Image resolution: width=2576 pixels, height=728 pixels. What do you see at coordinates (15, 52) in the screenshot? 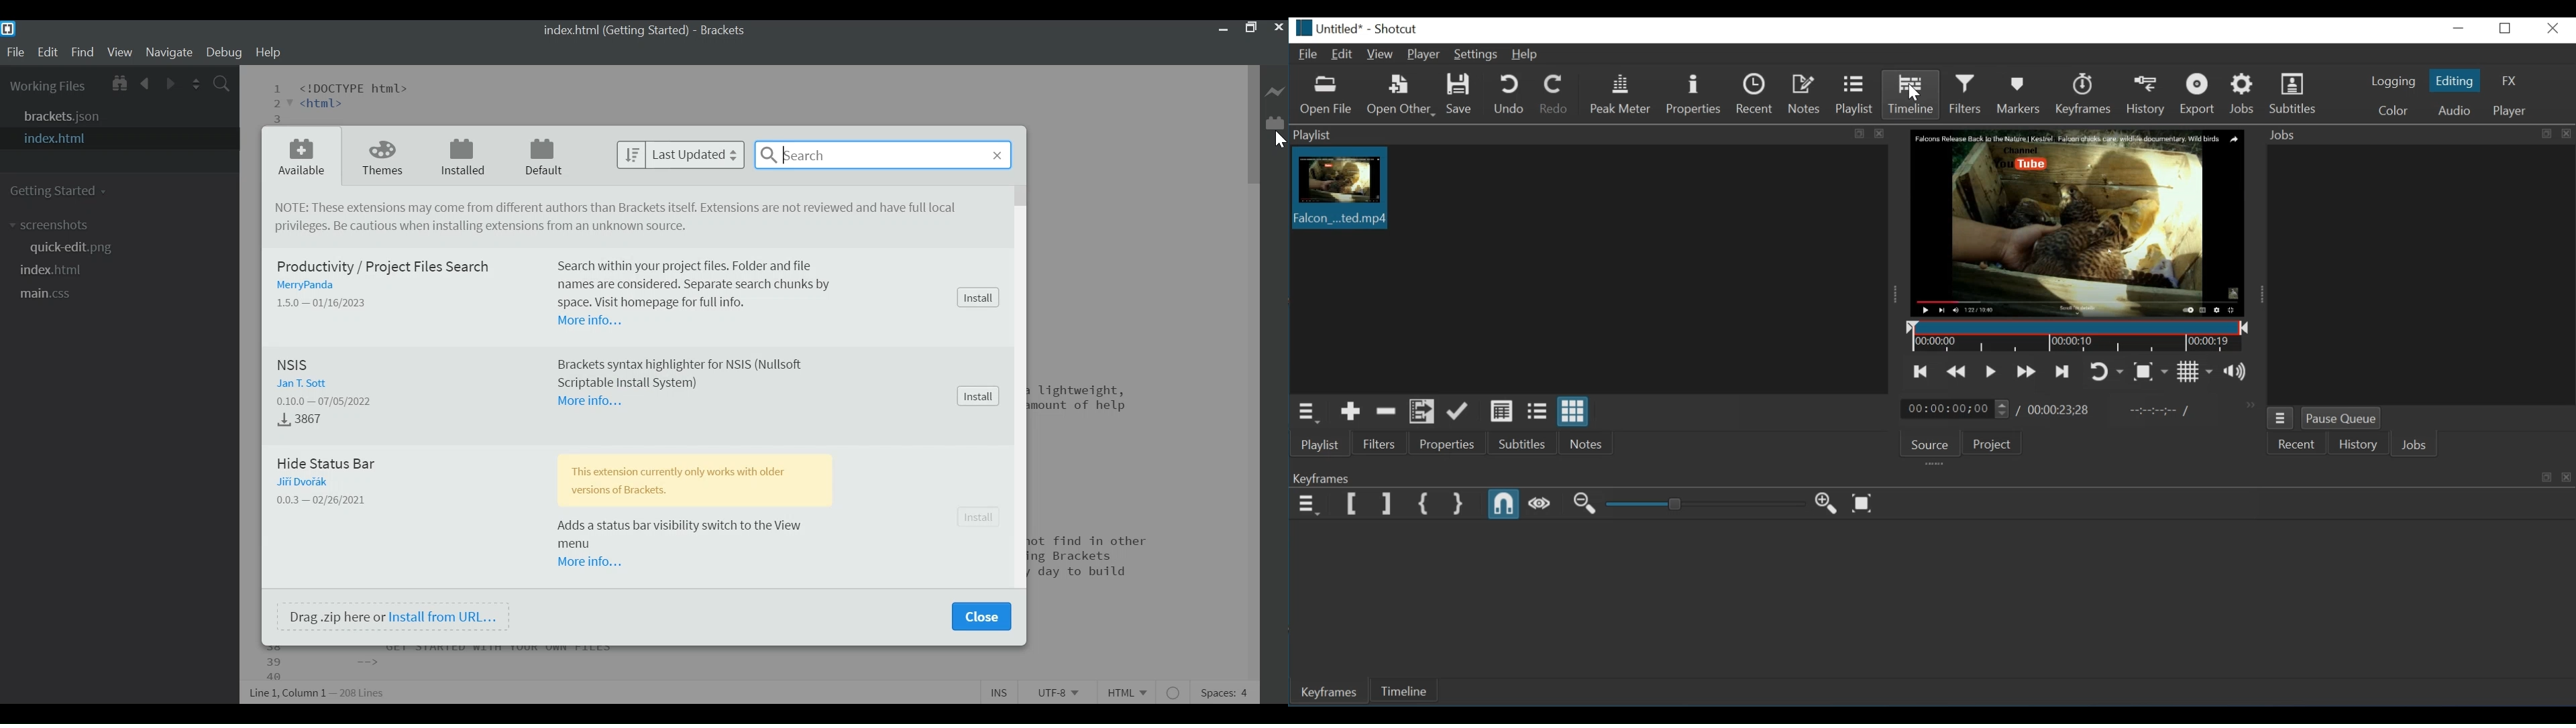
I see `File` at bounding box center [15, 52].